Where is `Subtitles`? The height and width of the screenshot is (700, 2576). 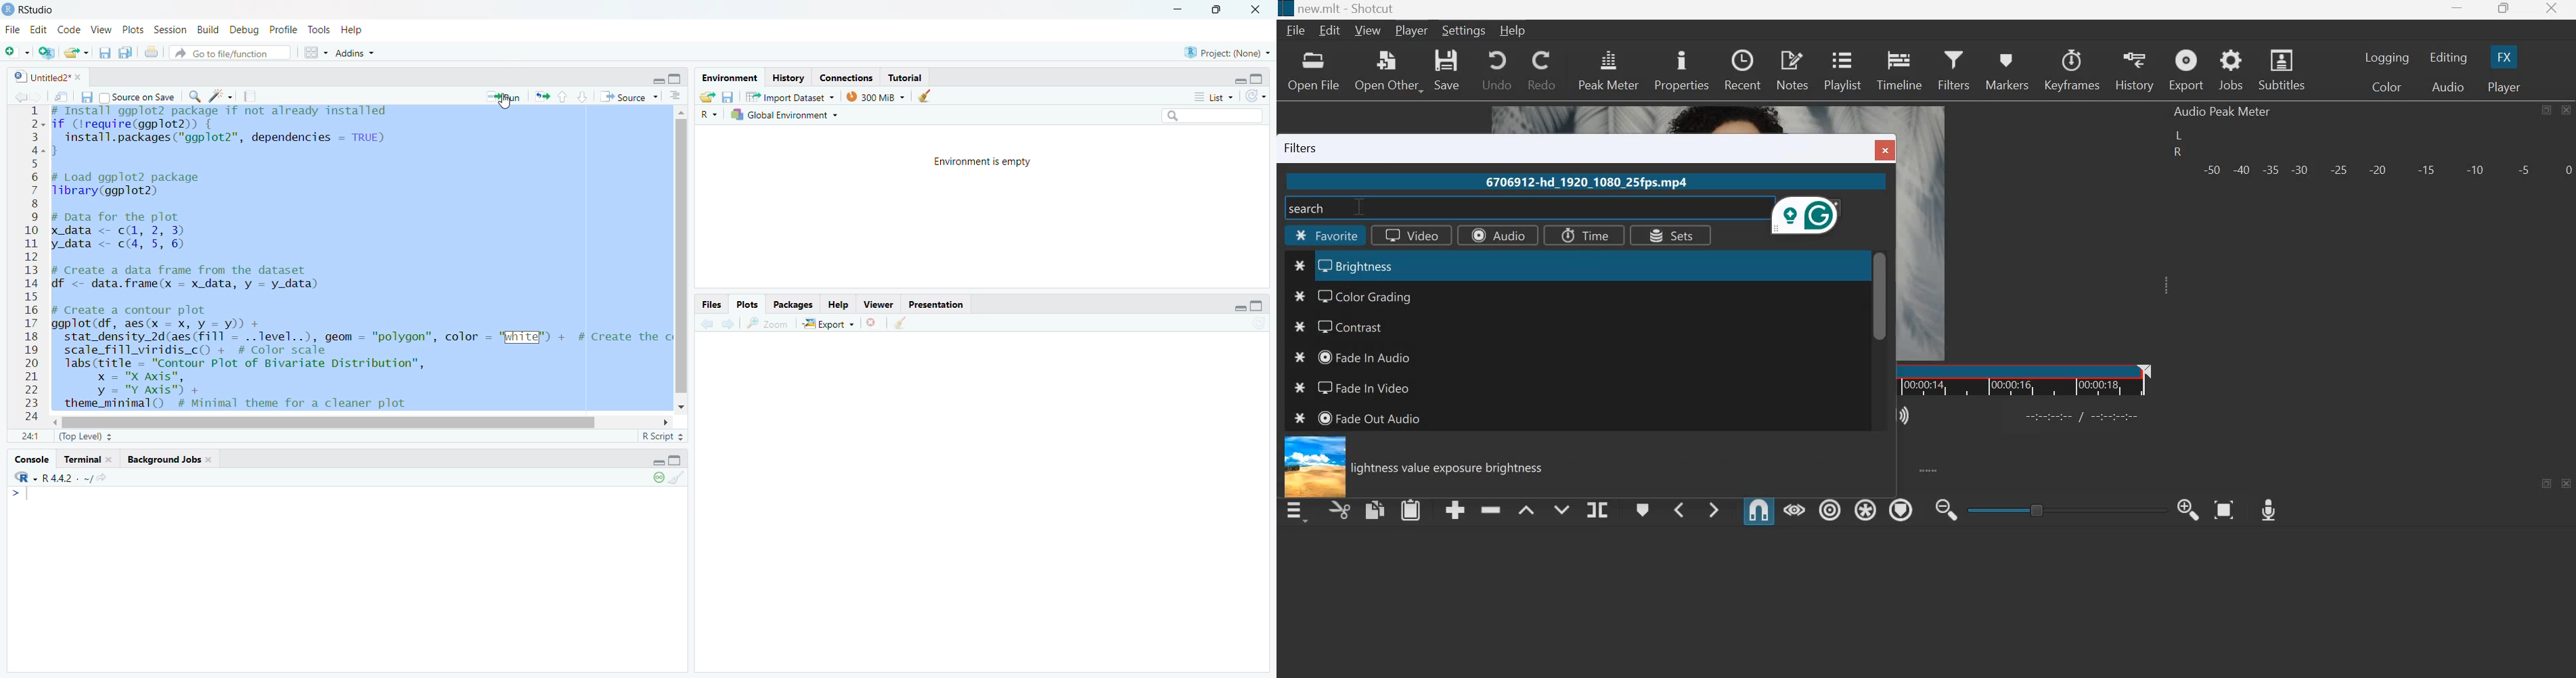 Subtitles is located at coordinates (2284, 68).